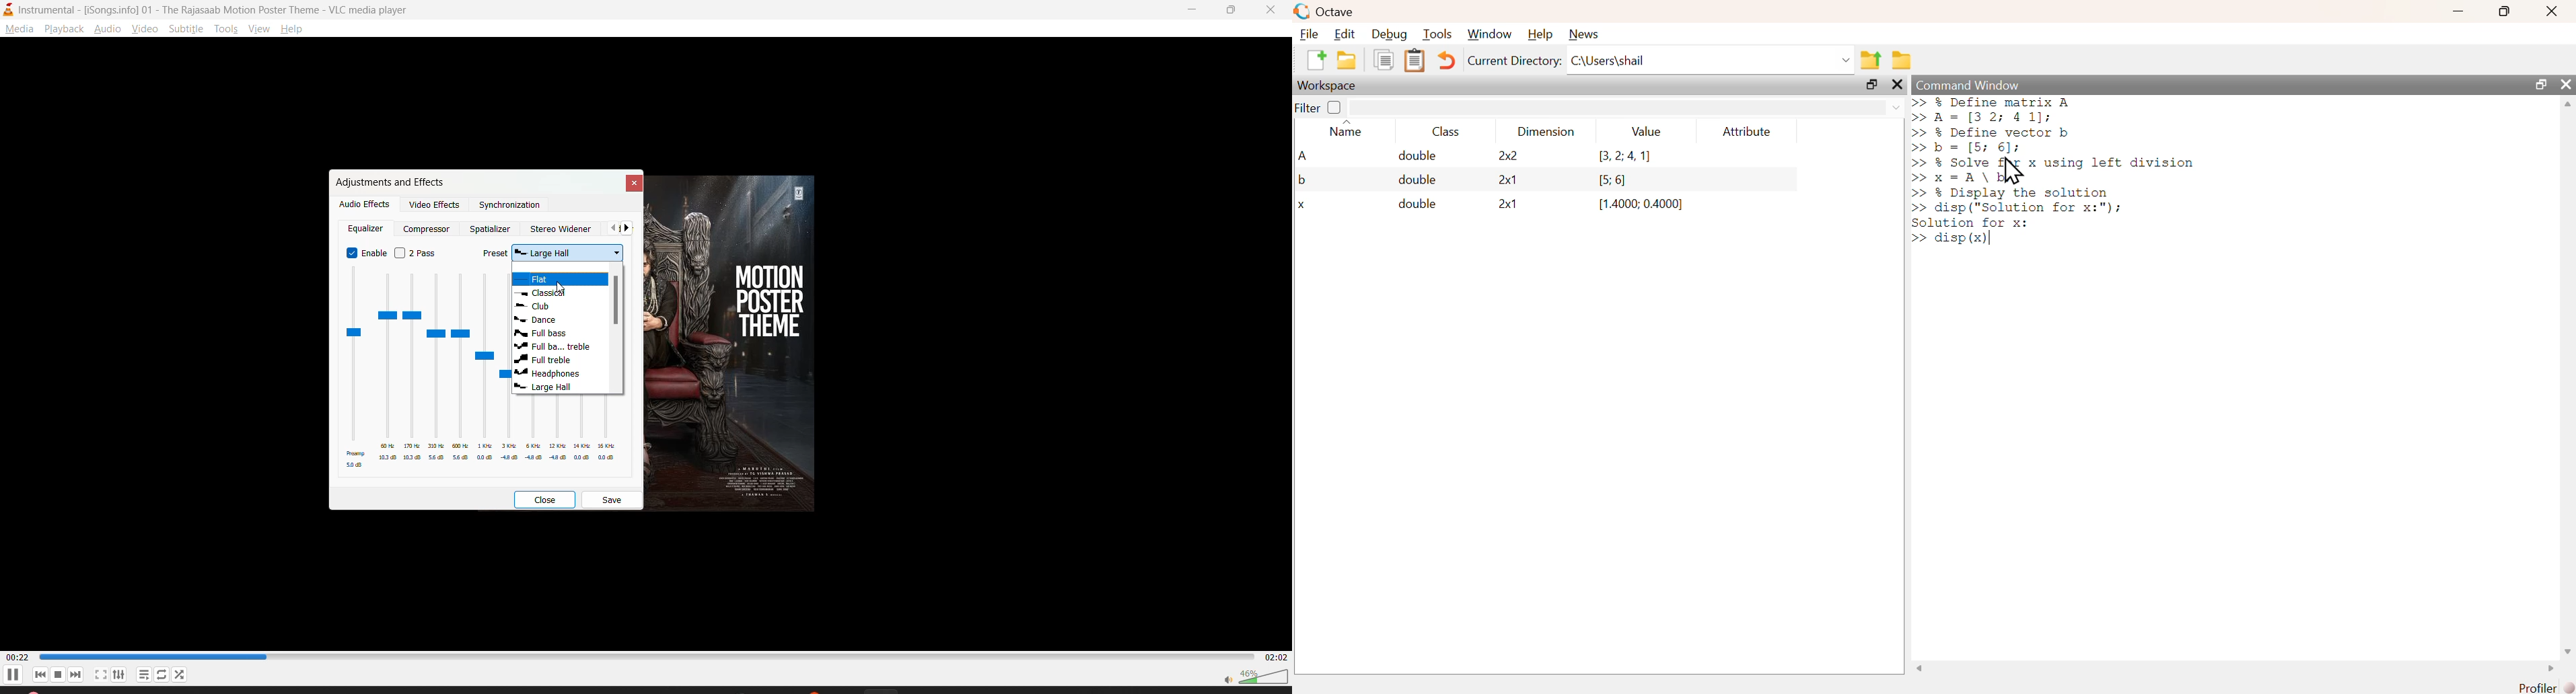 This screenshot has width=2576, height=700. I want to click on close, so click(2551, 12).